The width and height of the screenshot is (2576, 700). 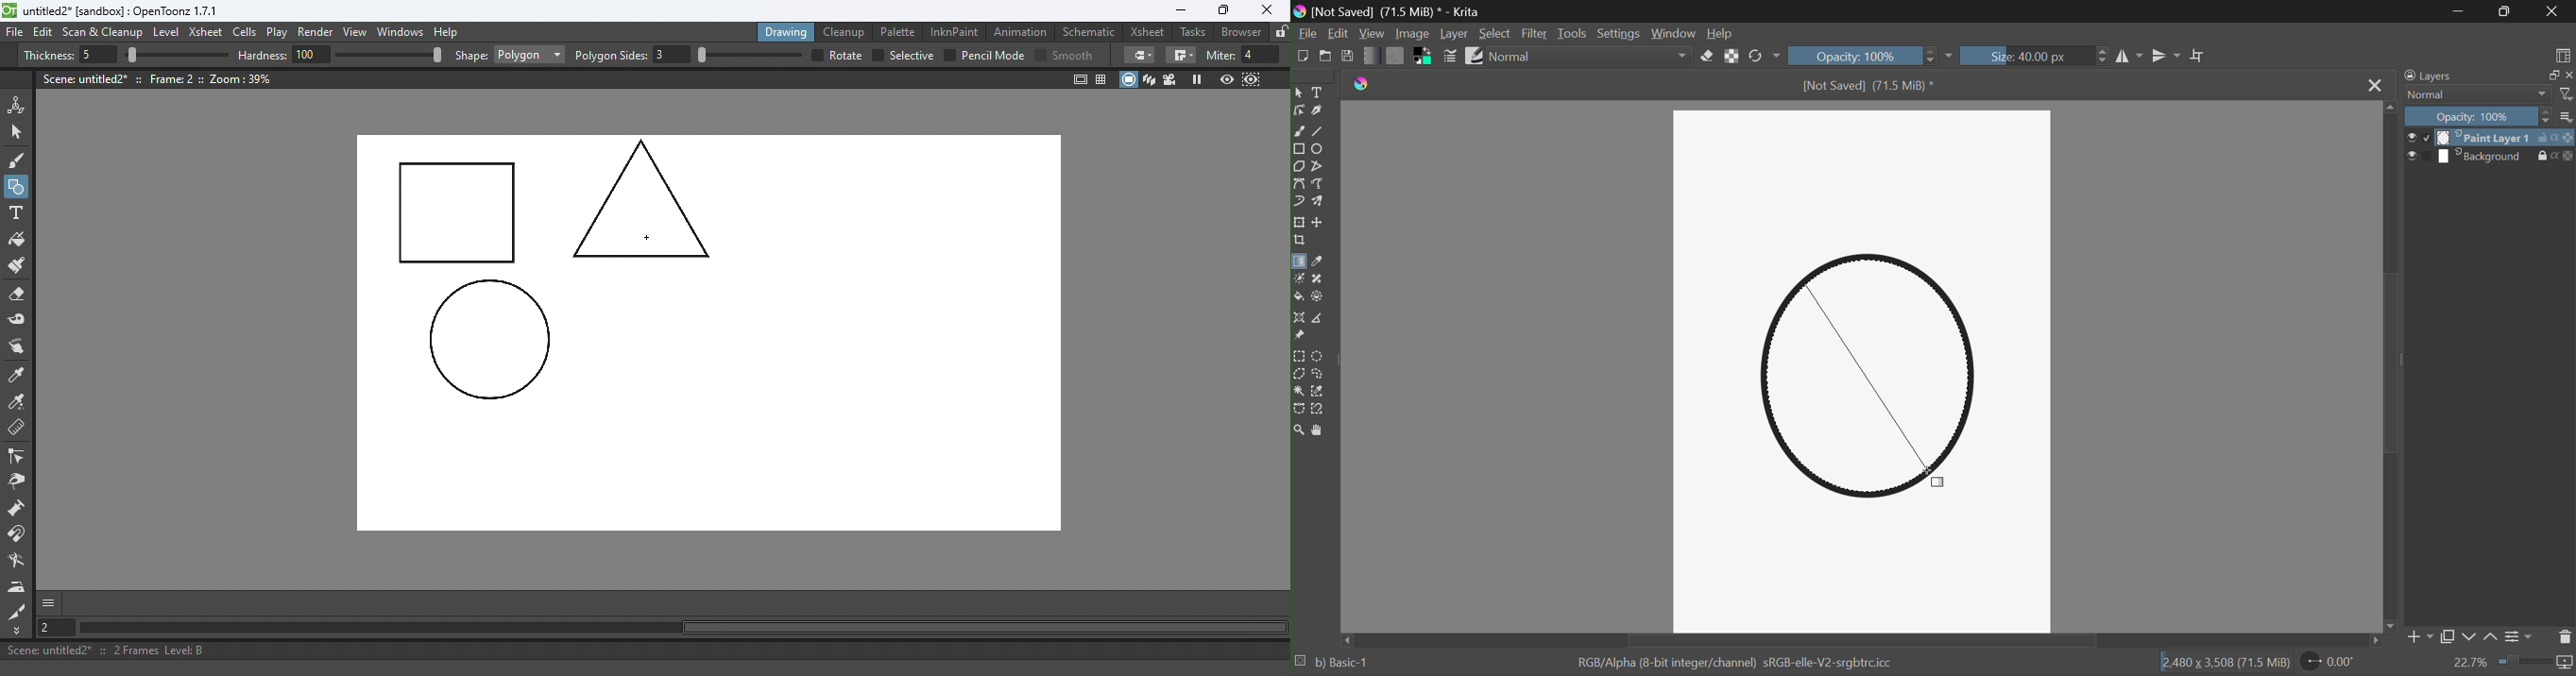 I want to click on Lock rooms tab, so click(x=1281, y=33).